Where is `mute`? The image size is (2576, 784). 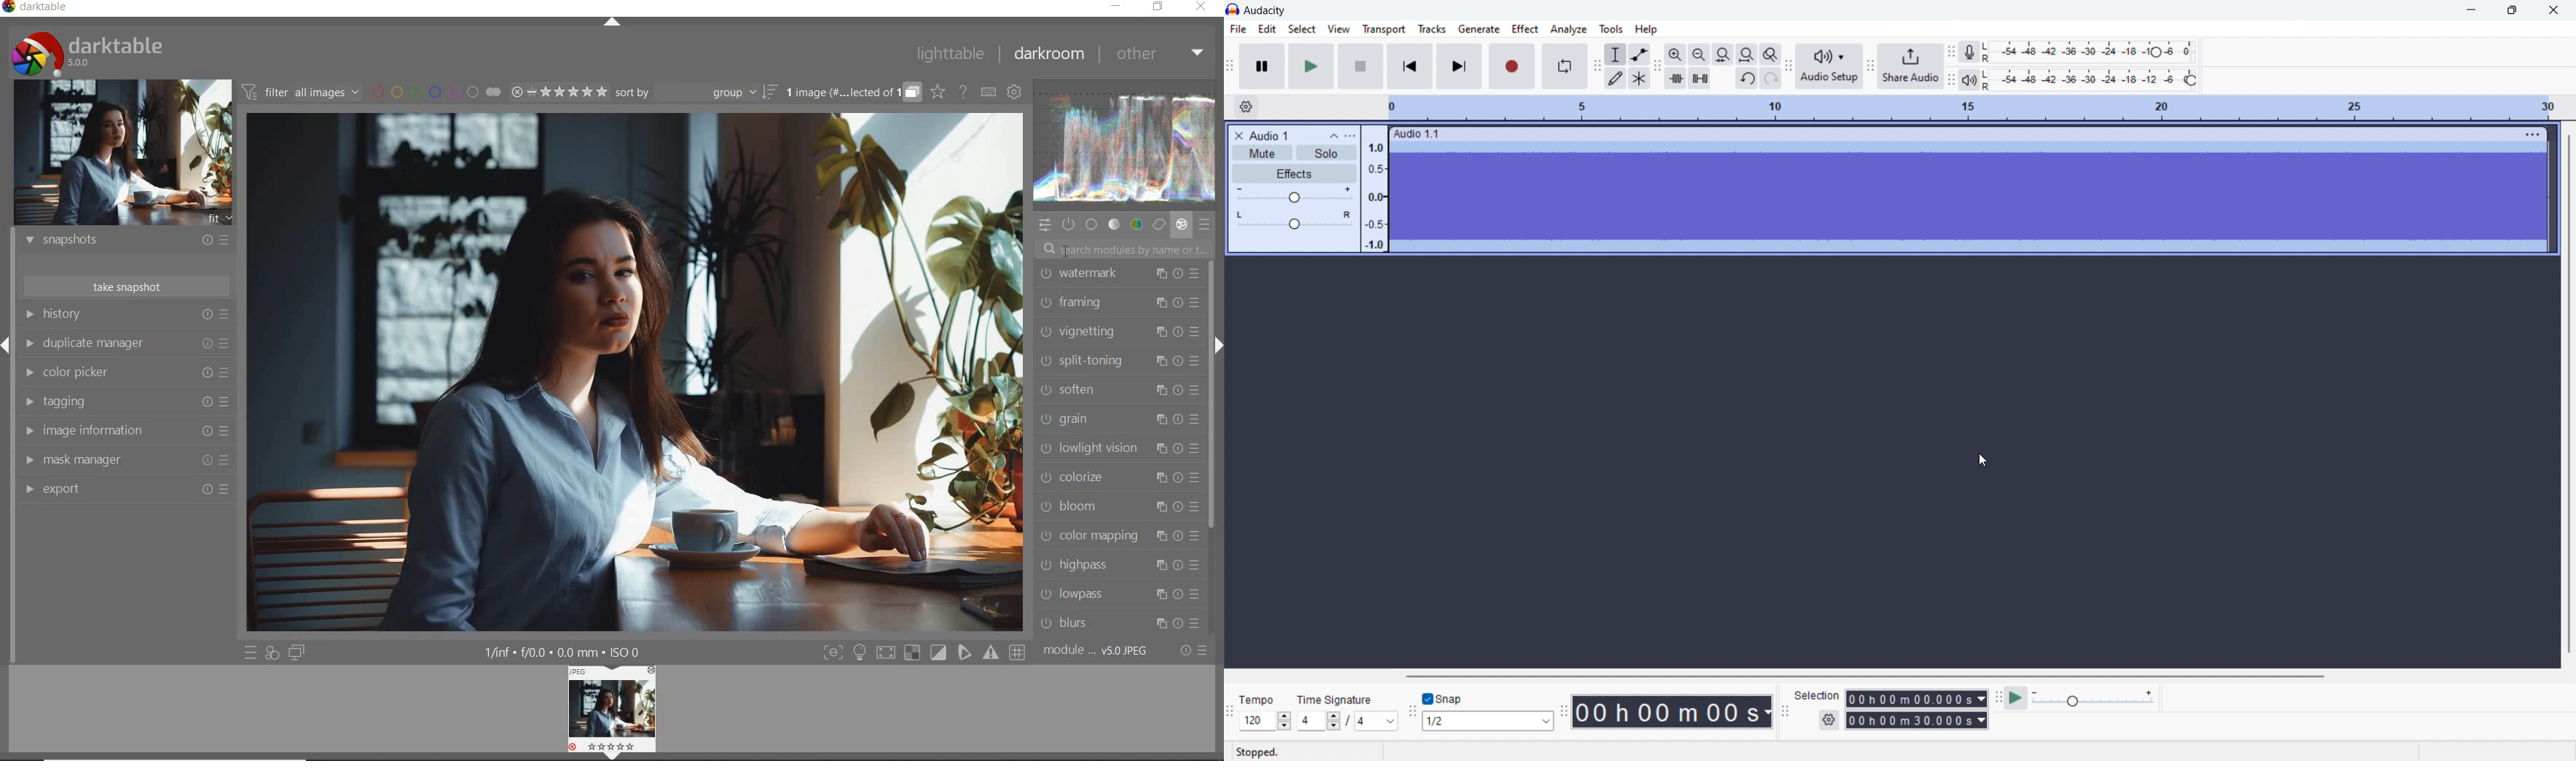
mute is located at coordinates (1262, 152).